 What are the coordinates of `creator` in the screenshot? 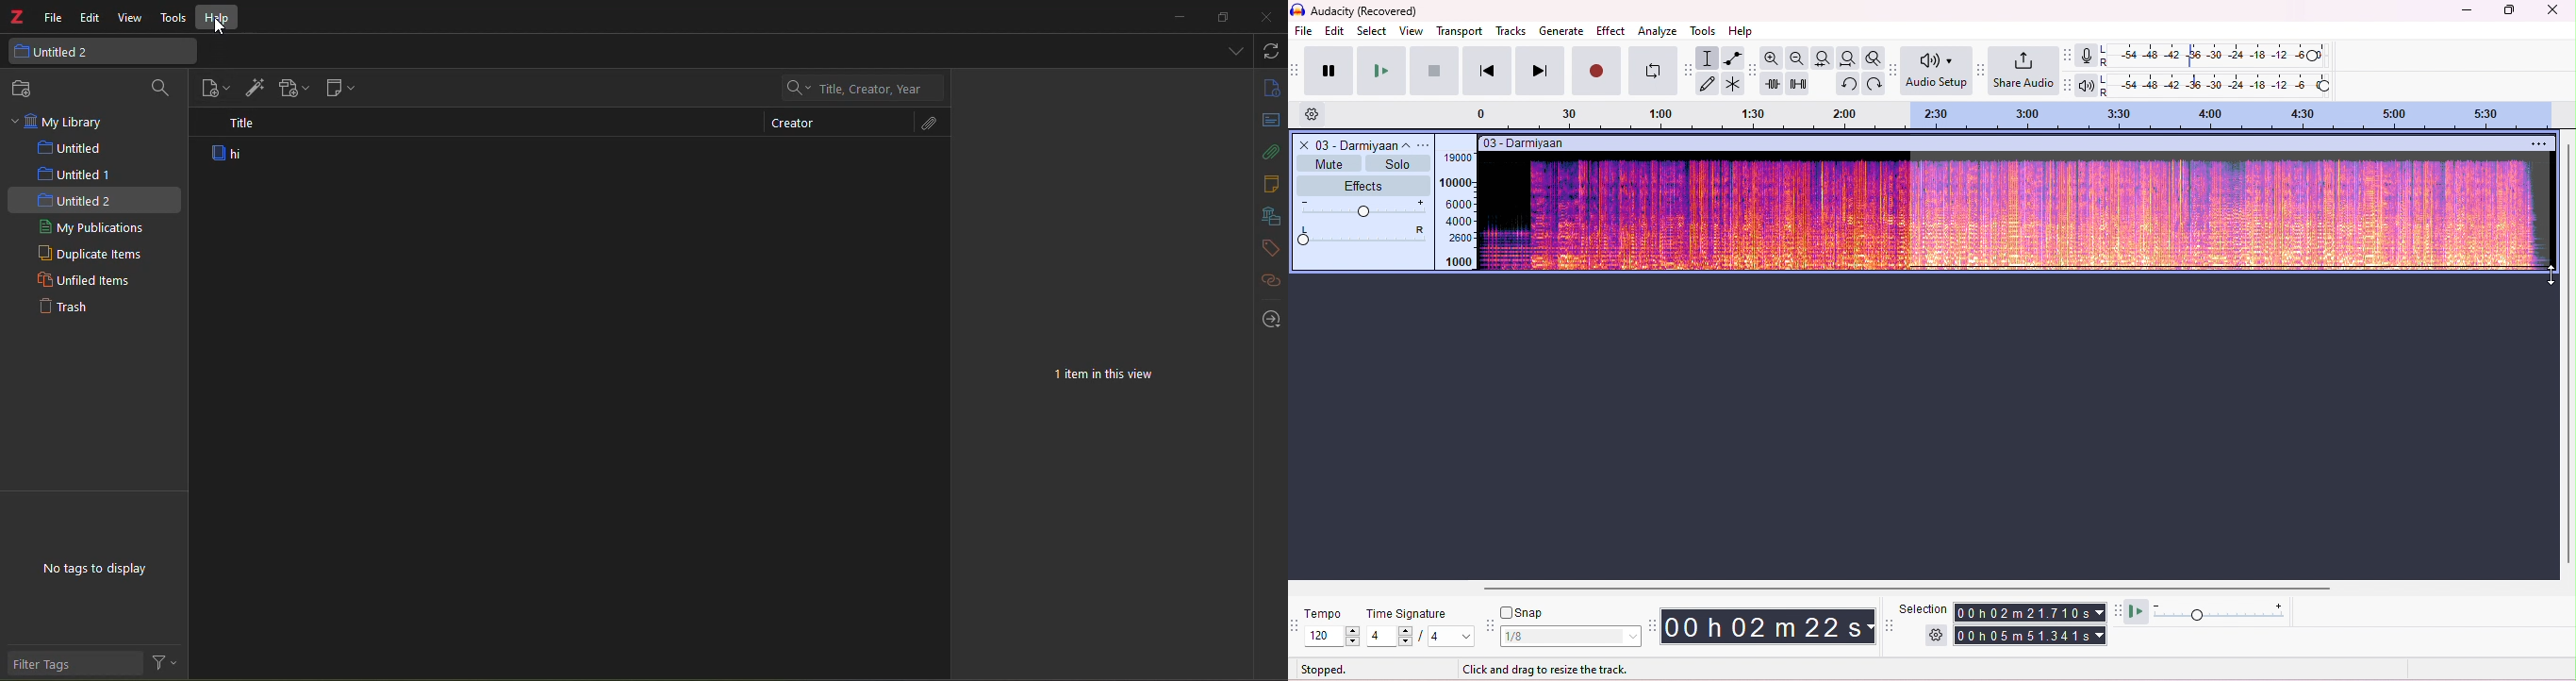 It's located at (792, 124).